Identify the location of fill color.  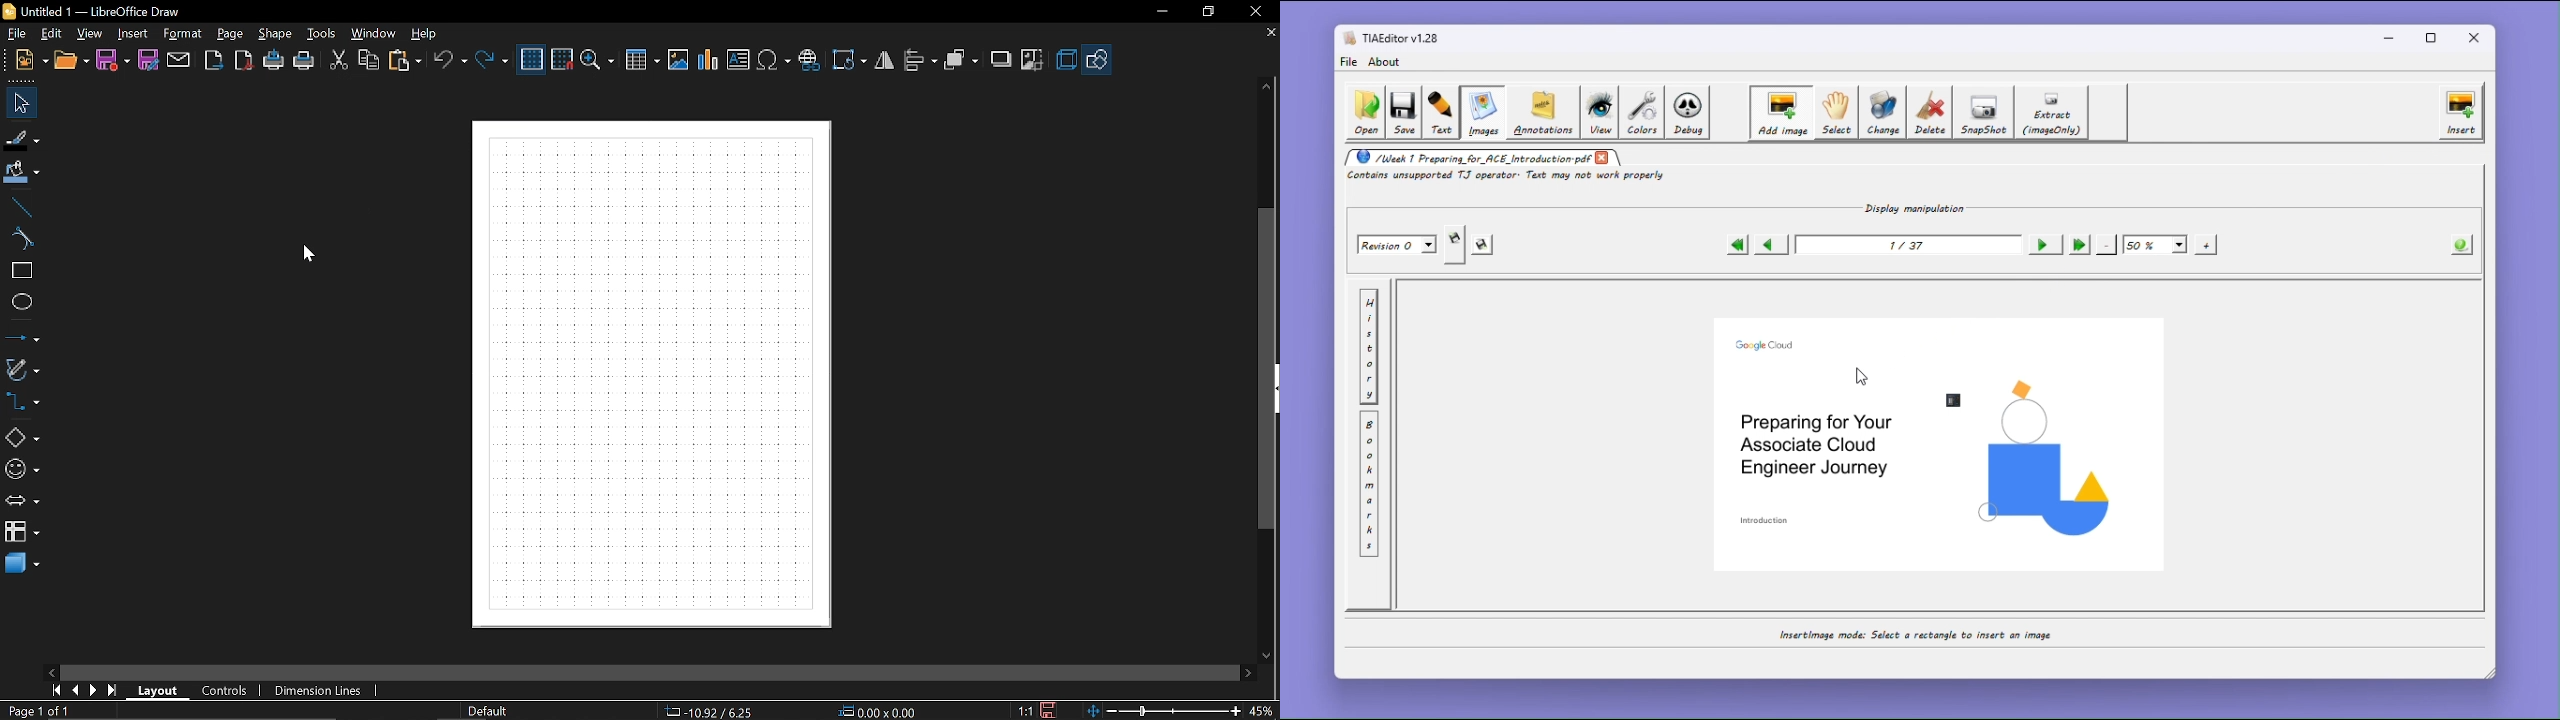
(23, 173).